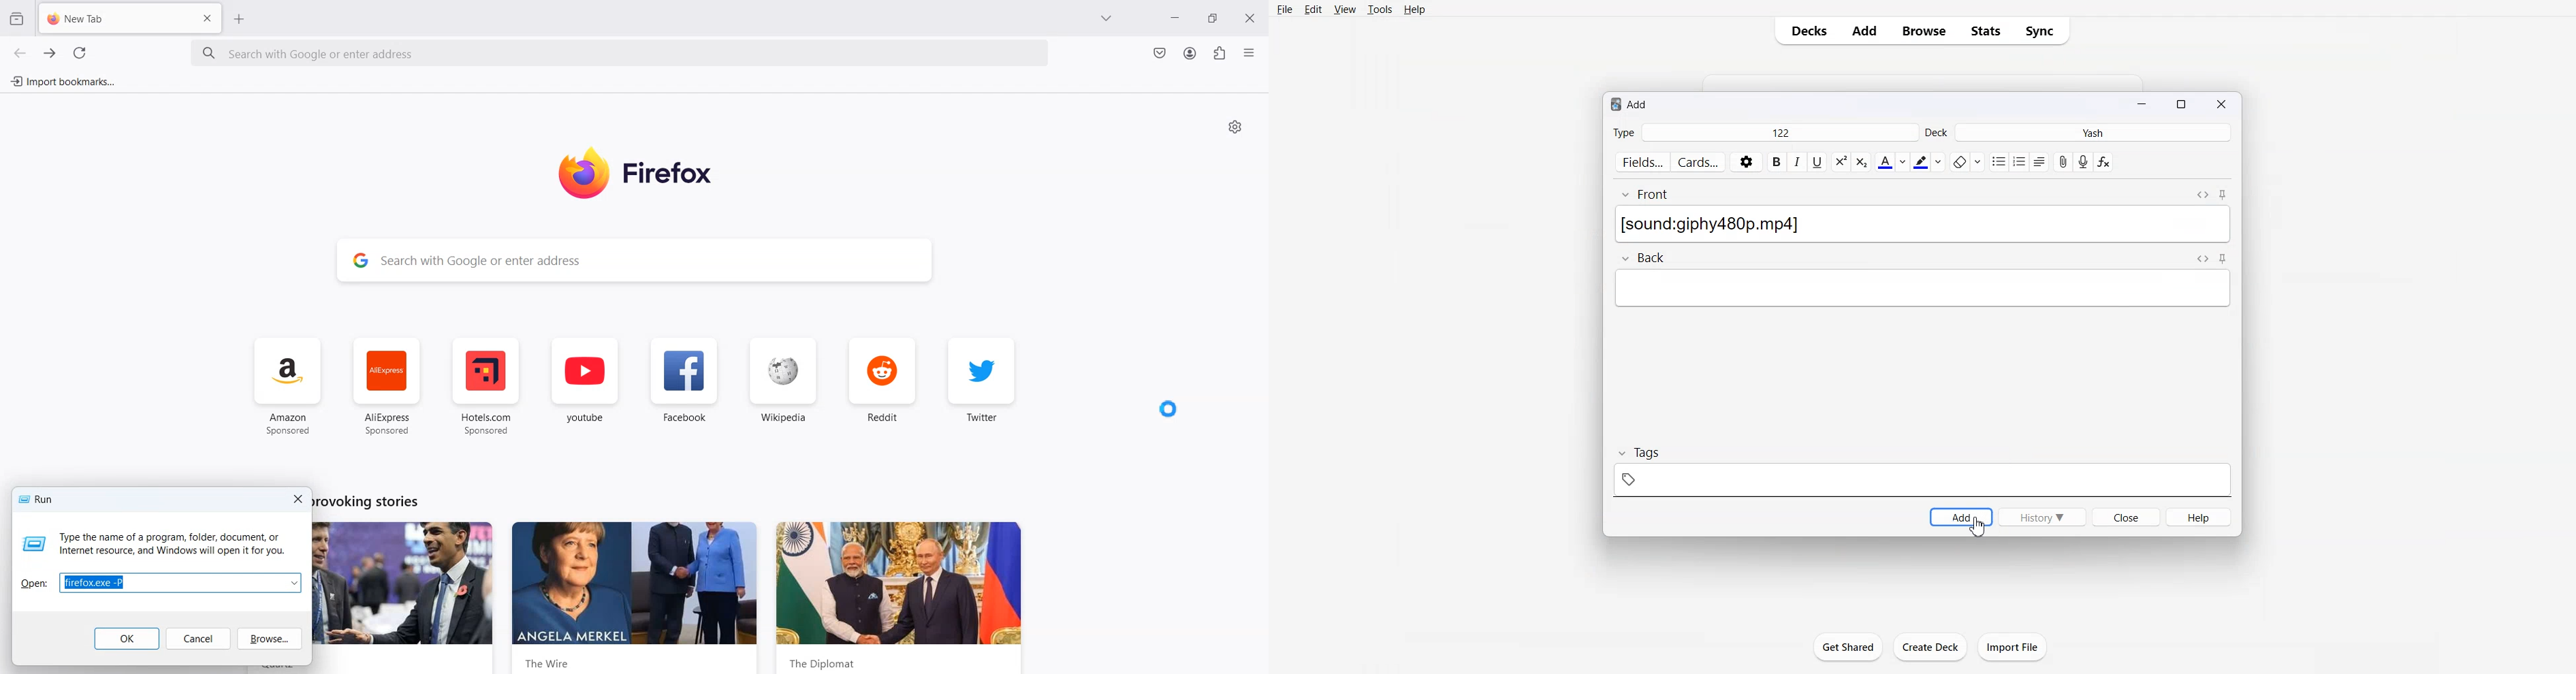 The image size is (2576, 700). I want to click on Toggle Sticky, so click(2224, 259).